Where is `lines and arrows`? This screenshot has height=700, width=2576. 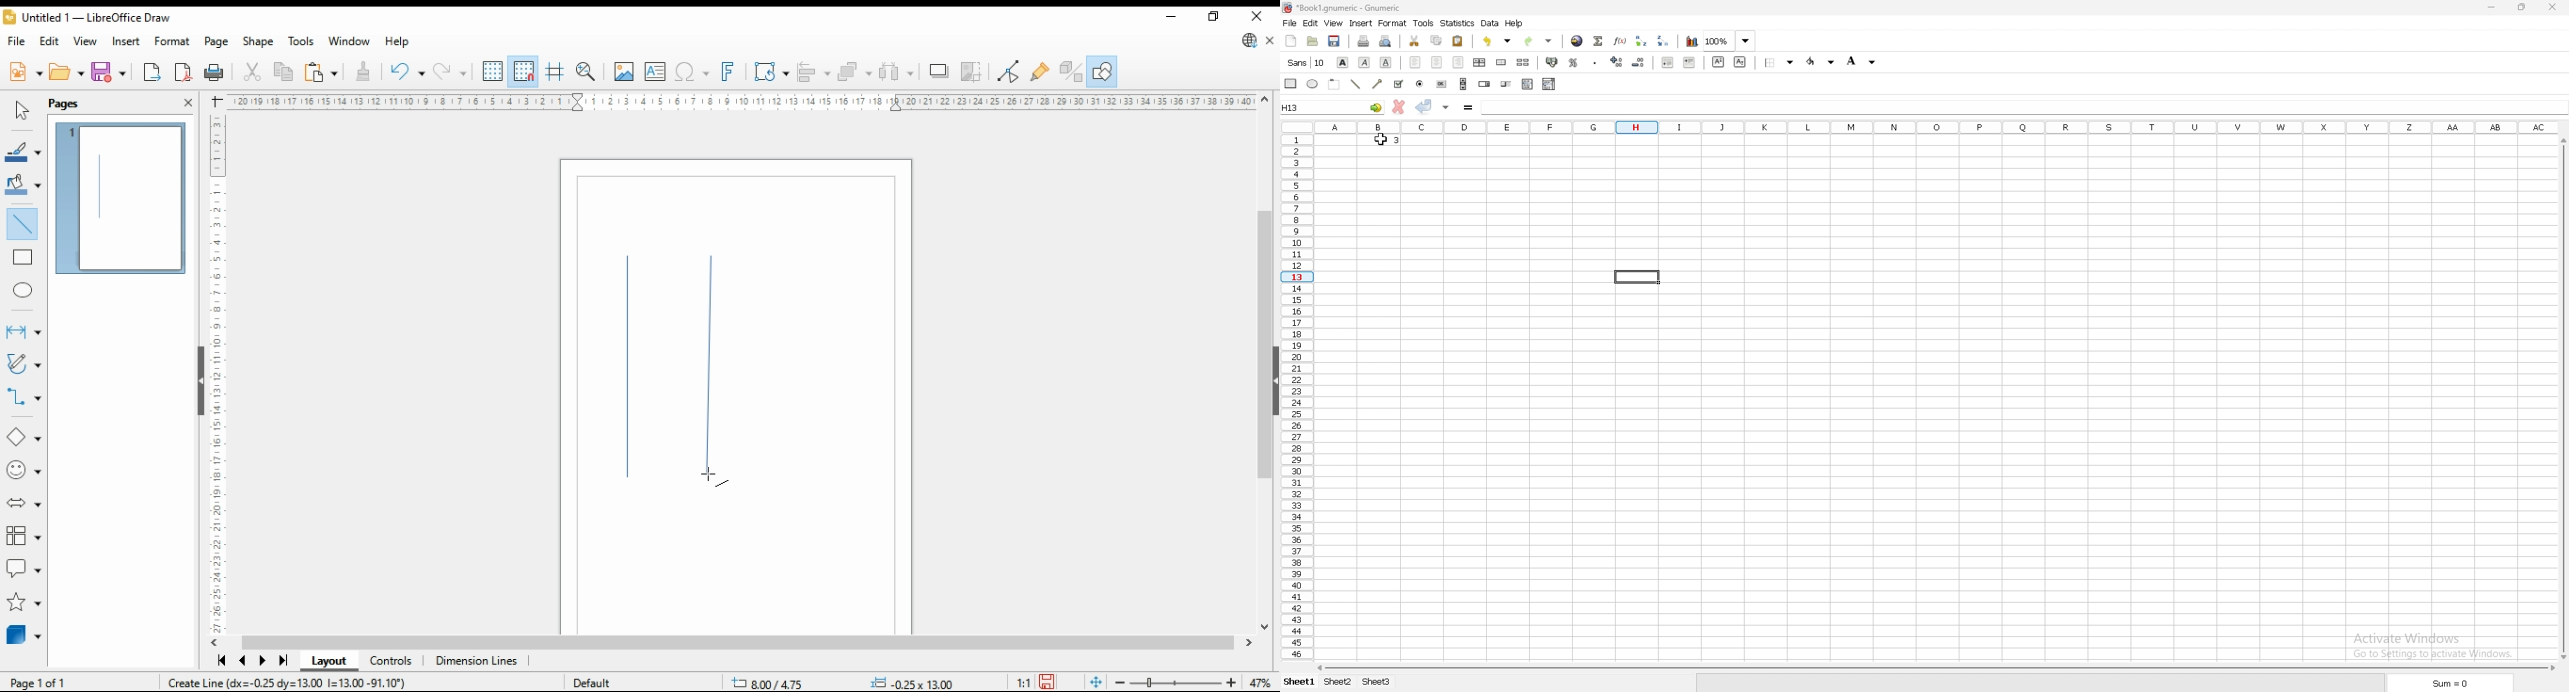
lines and arrows is located at coordinates (23, 331).